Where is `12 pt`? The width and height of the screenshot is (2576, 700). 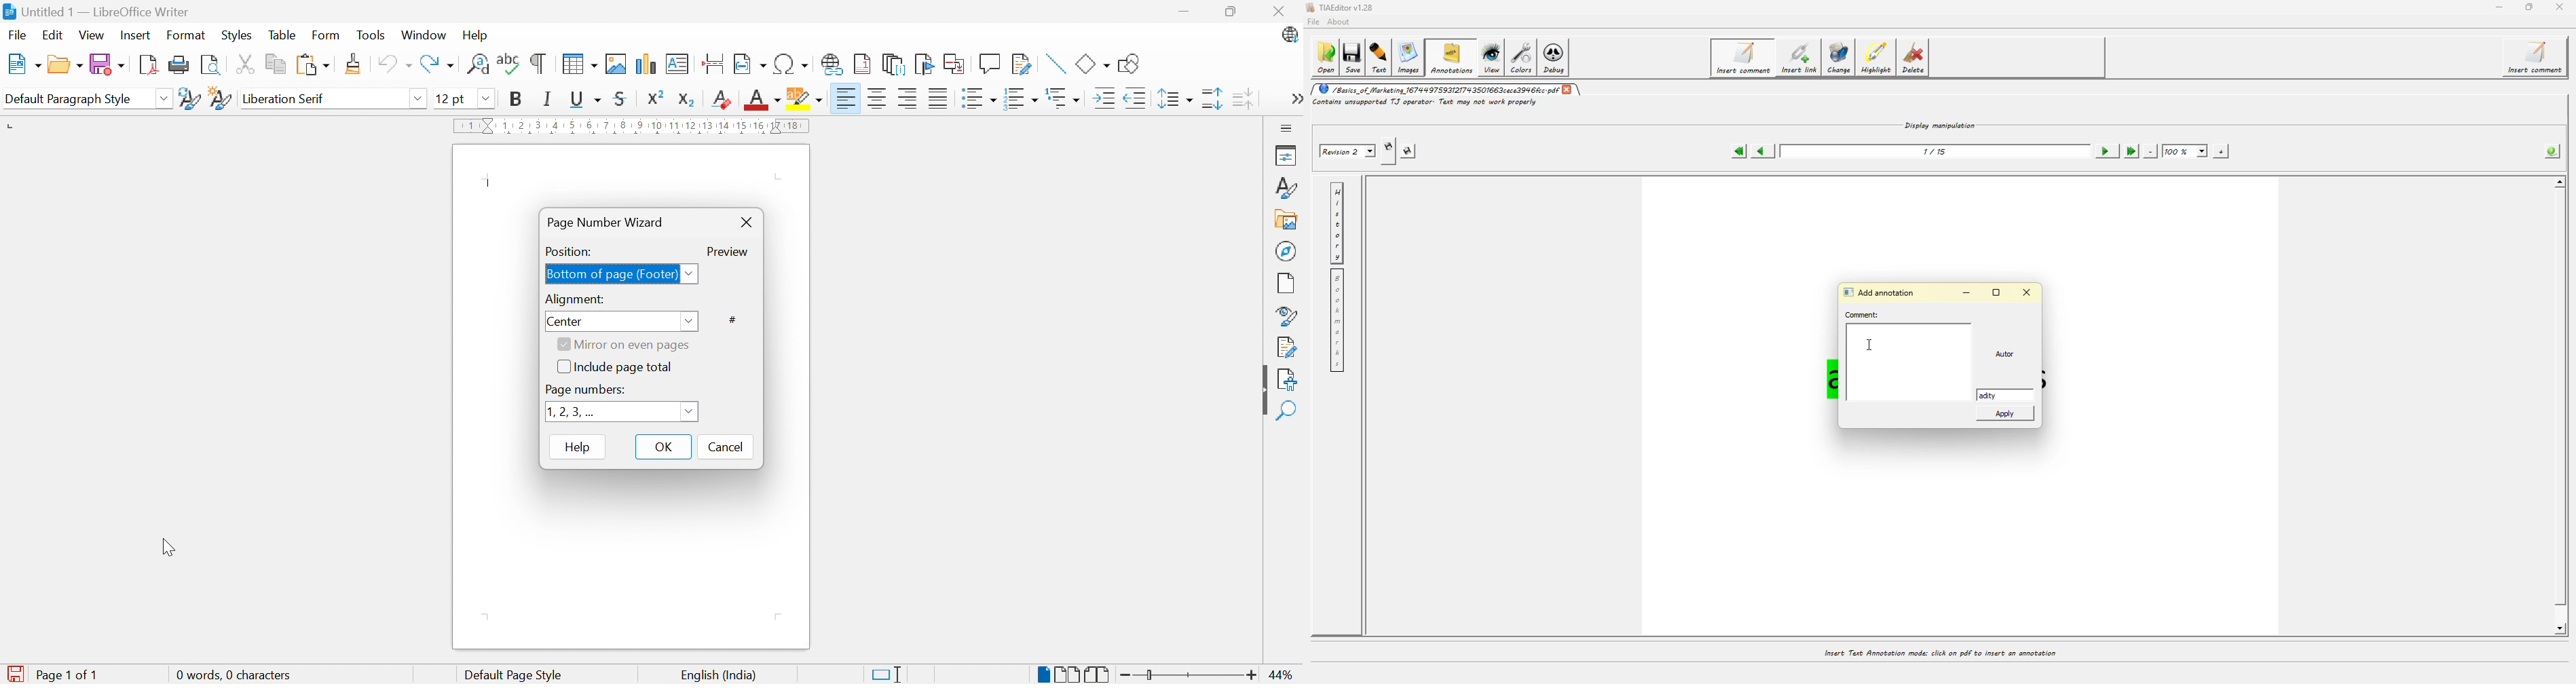
12 pt is located at coordinates (450, 99).